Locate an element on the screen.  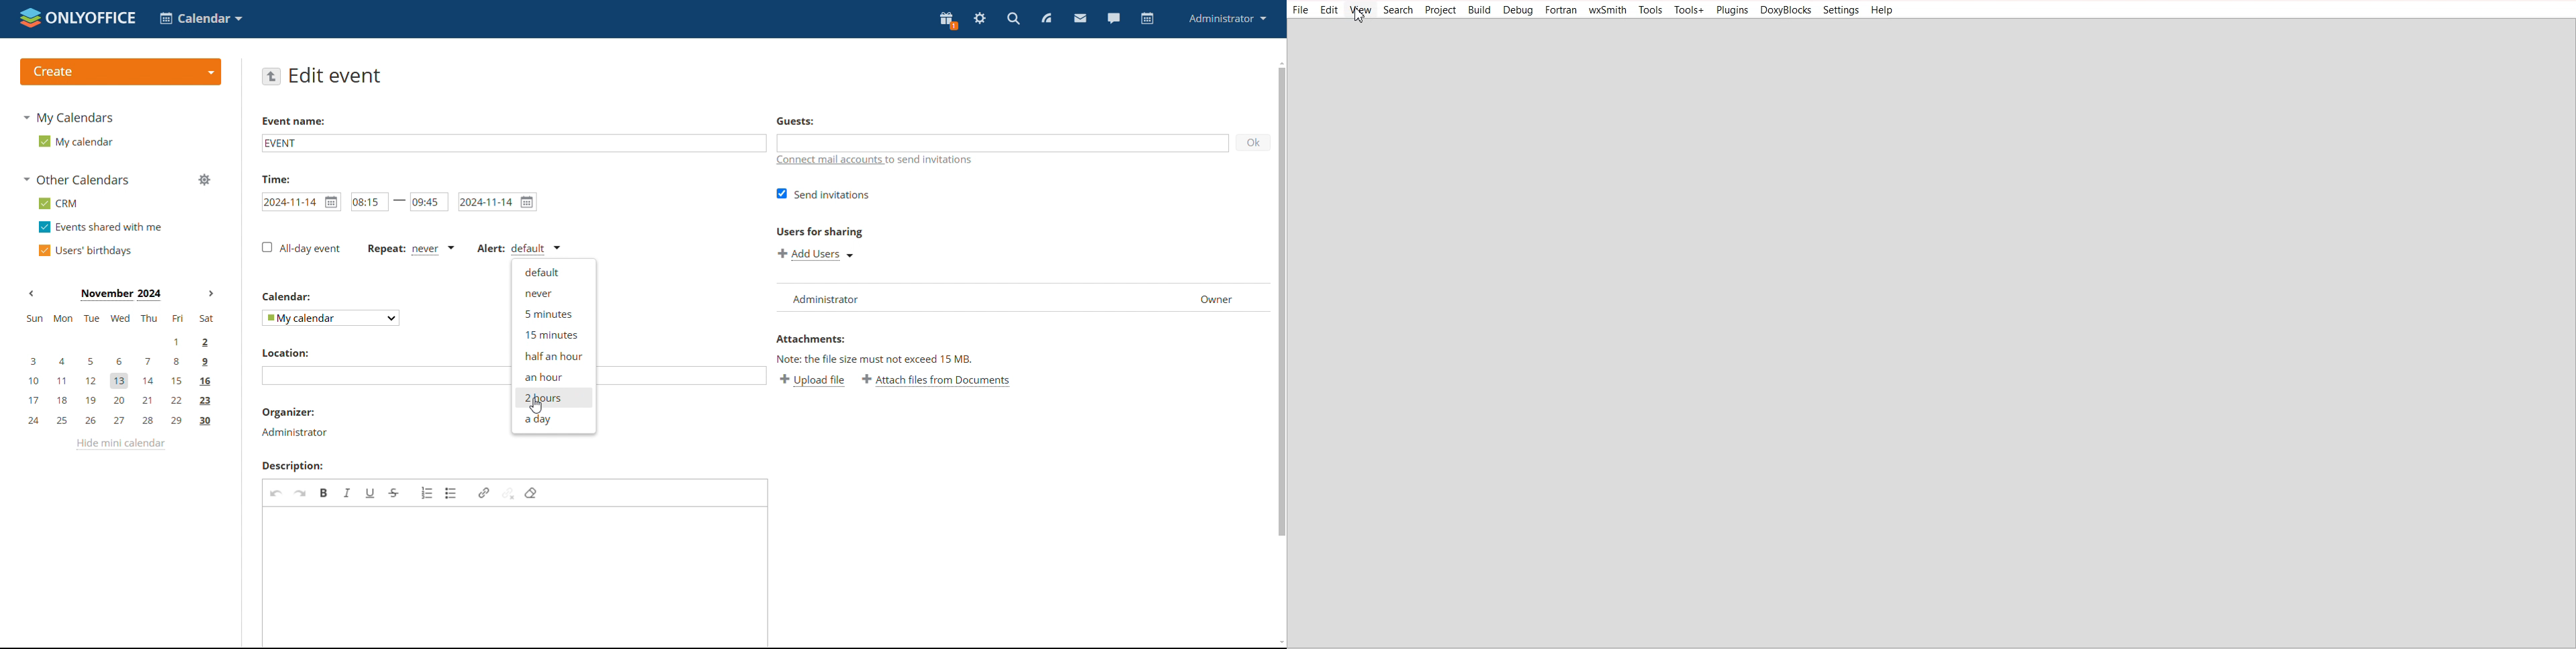
scroll up is located at coordinates (1279, 62).